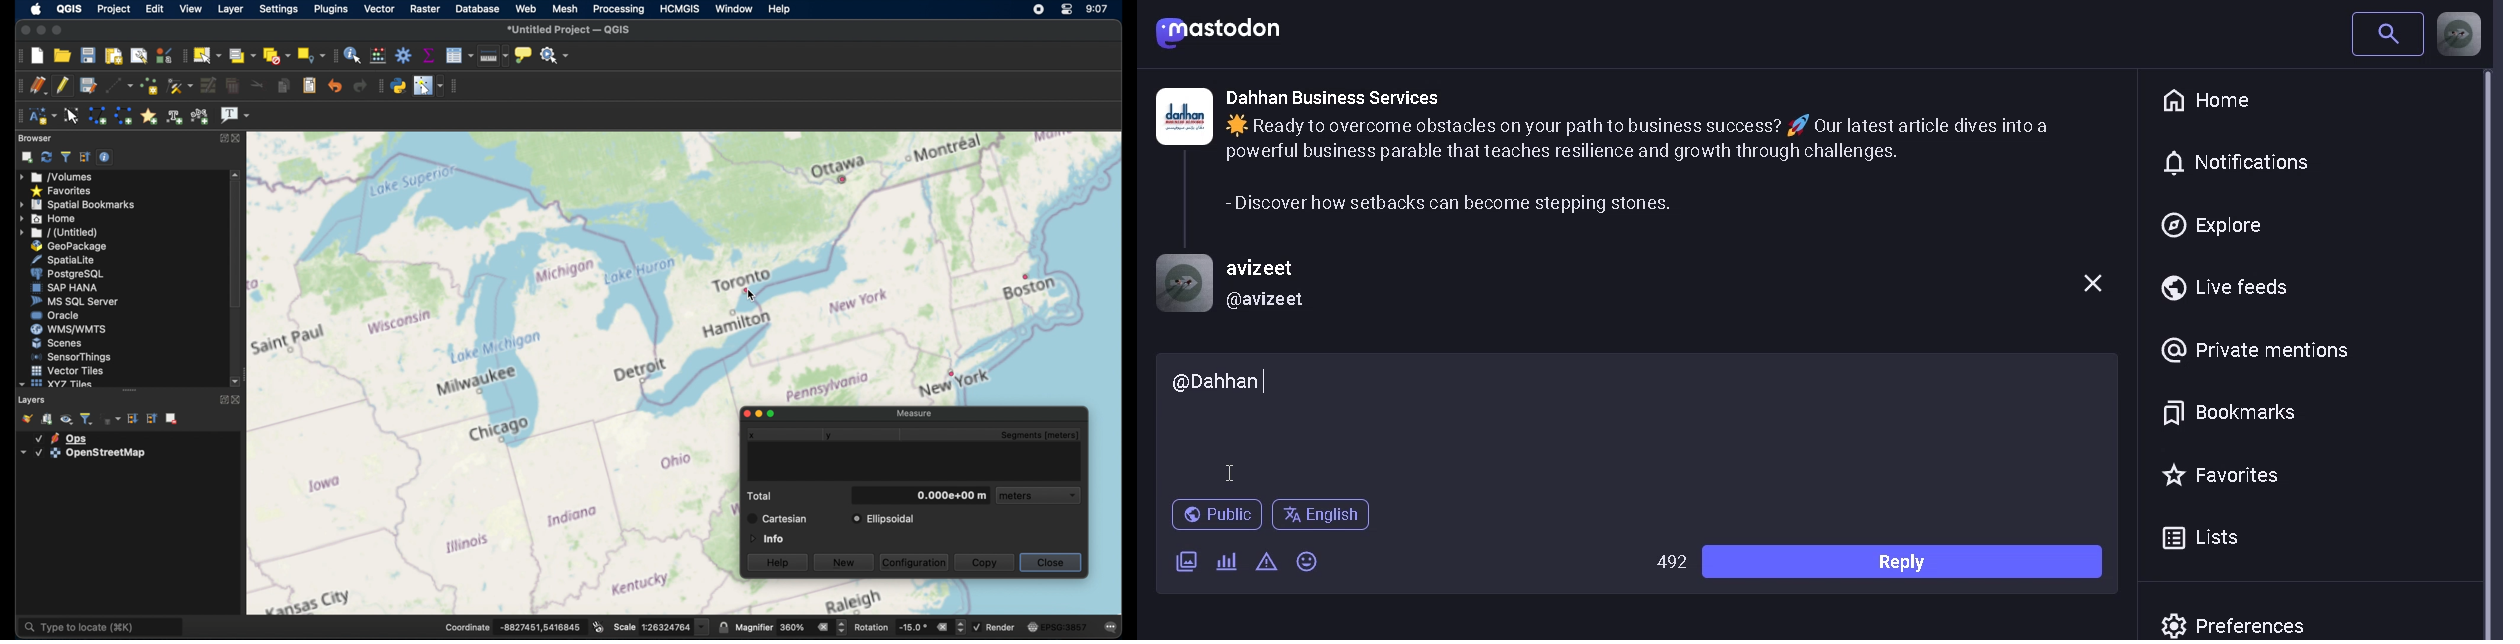 The image size is (2520, 644). Describe the element at coordinates (2251, 162) in the screenshot. I see `notification` at that location.